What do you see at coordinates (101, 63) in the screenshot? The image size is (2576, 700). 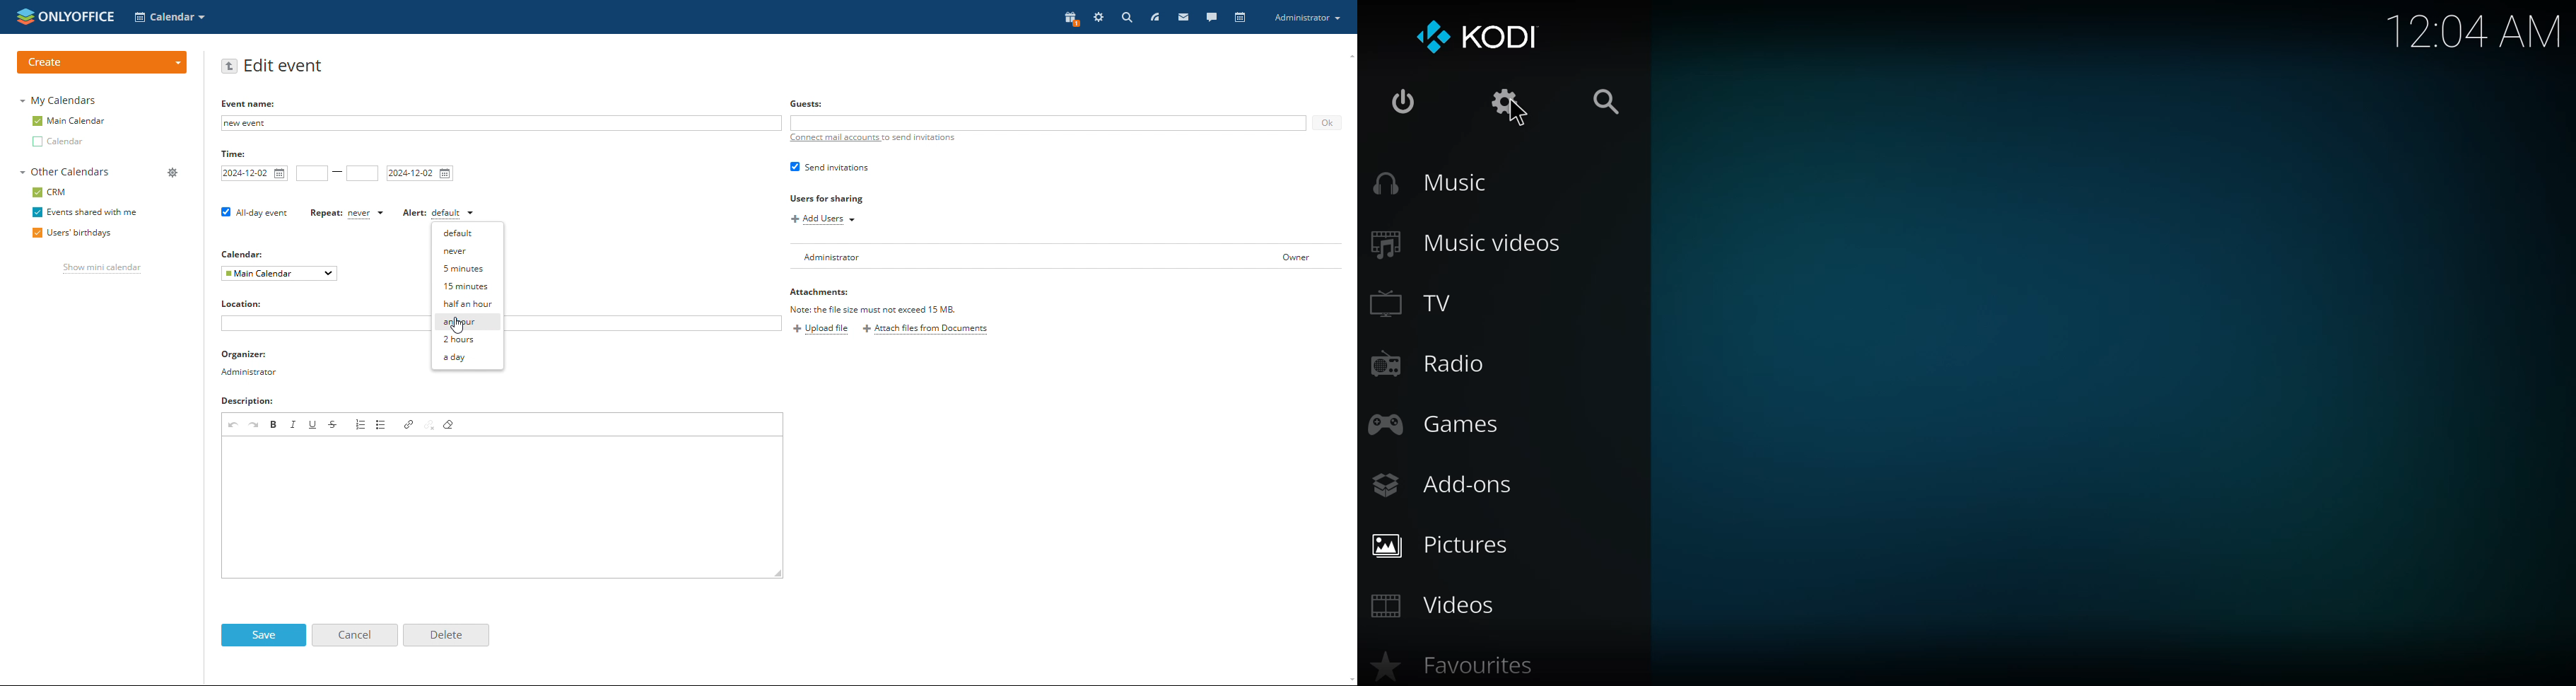 I see `create` at bounding box center [101, 63].